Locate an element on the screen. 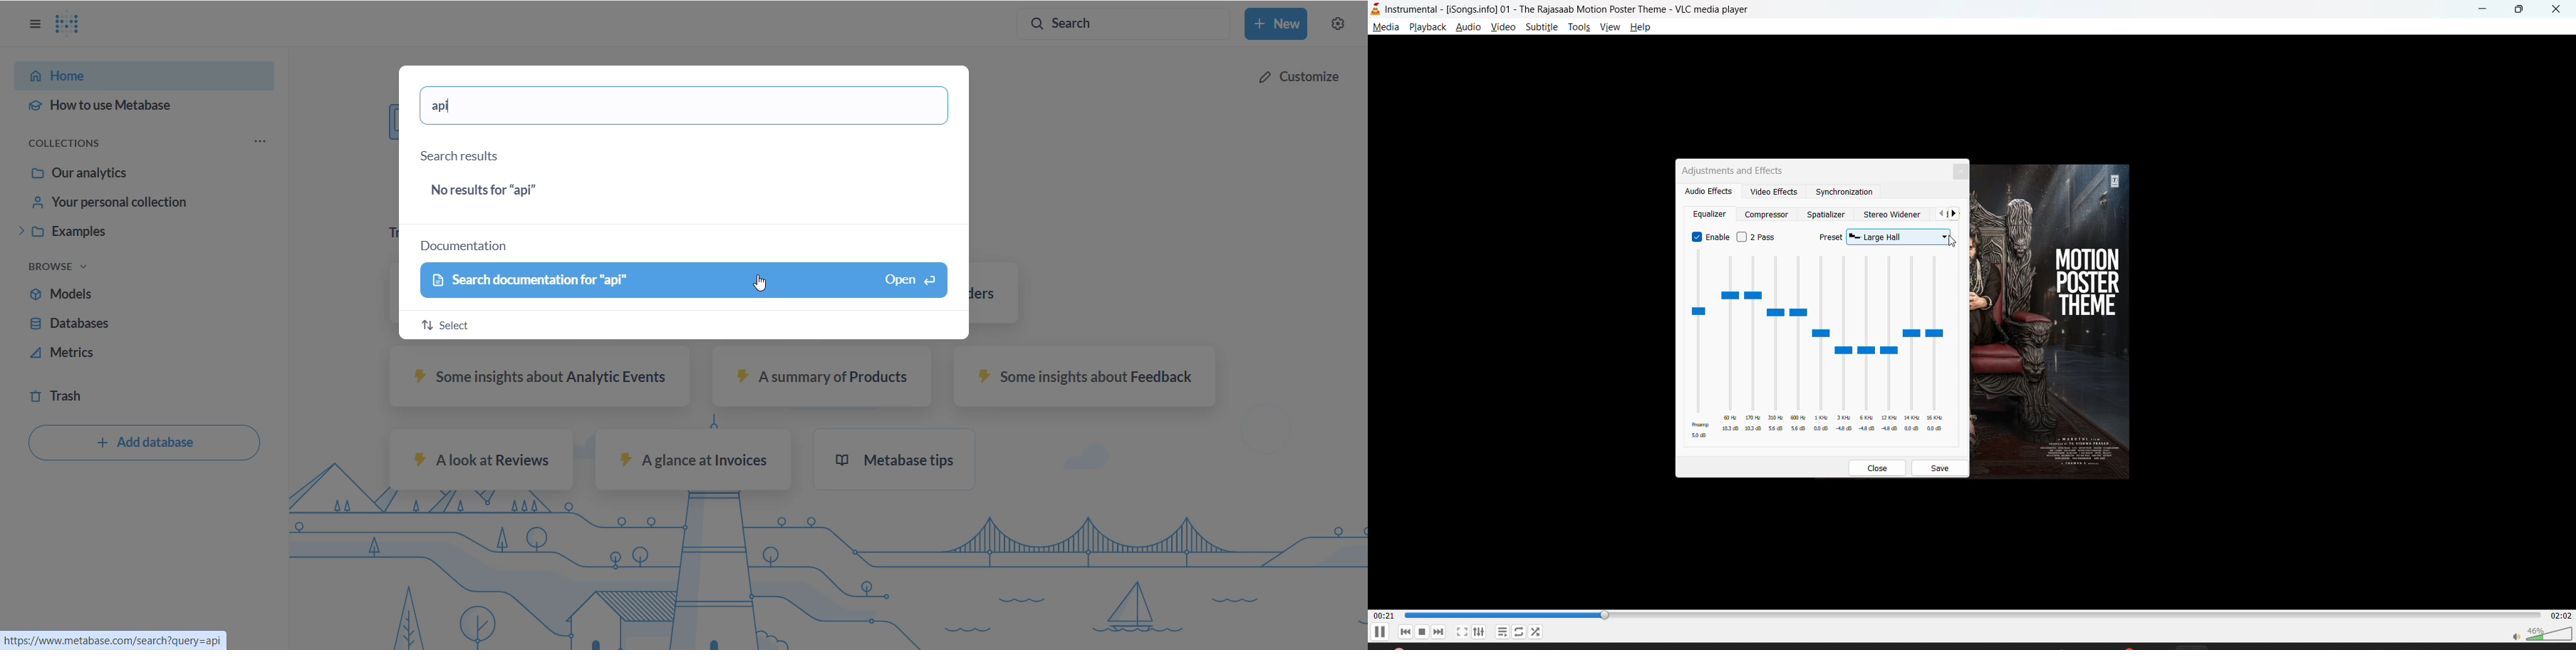 This screenshot has width=2576, height=672. random is located at coordinates (1542, 631).